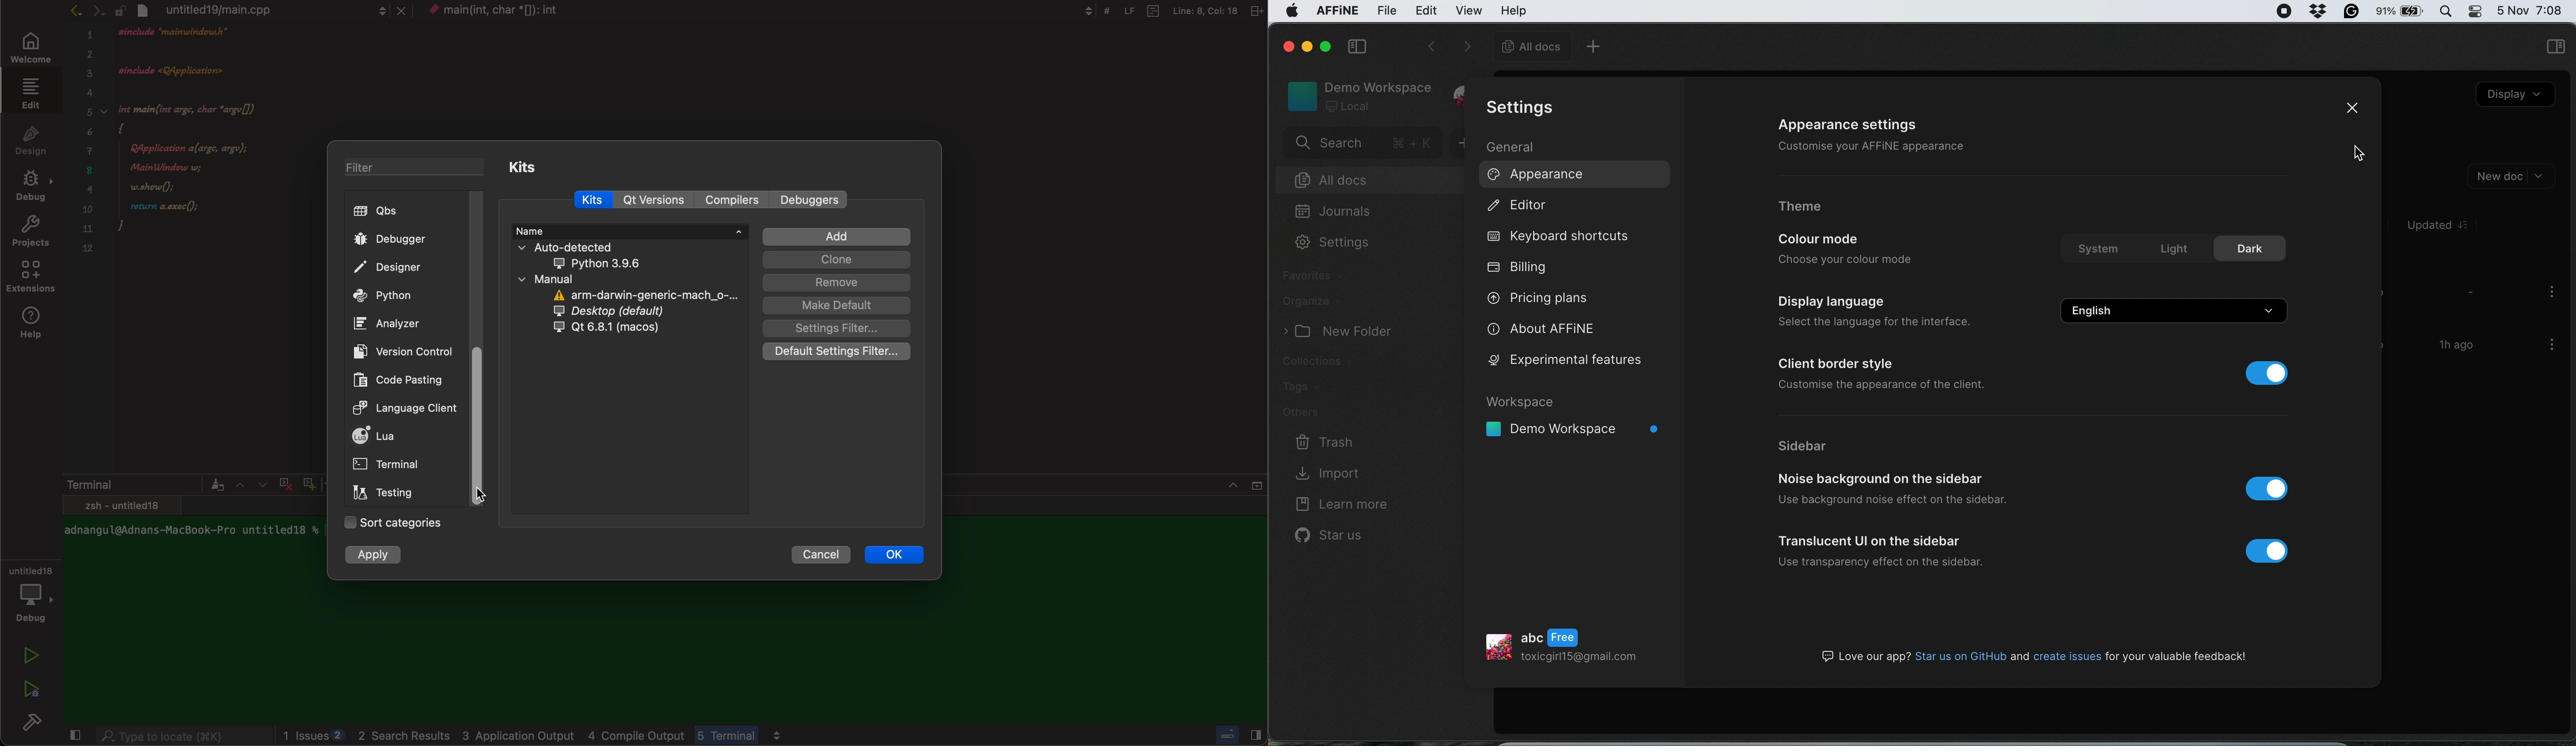 This screenshot has width=2576, height=756. Describe the element at coordinates (731, 201) in the screenshot. I see `compilers` at that location.